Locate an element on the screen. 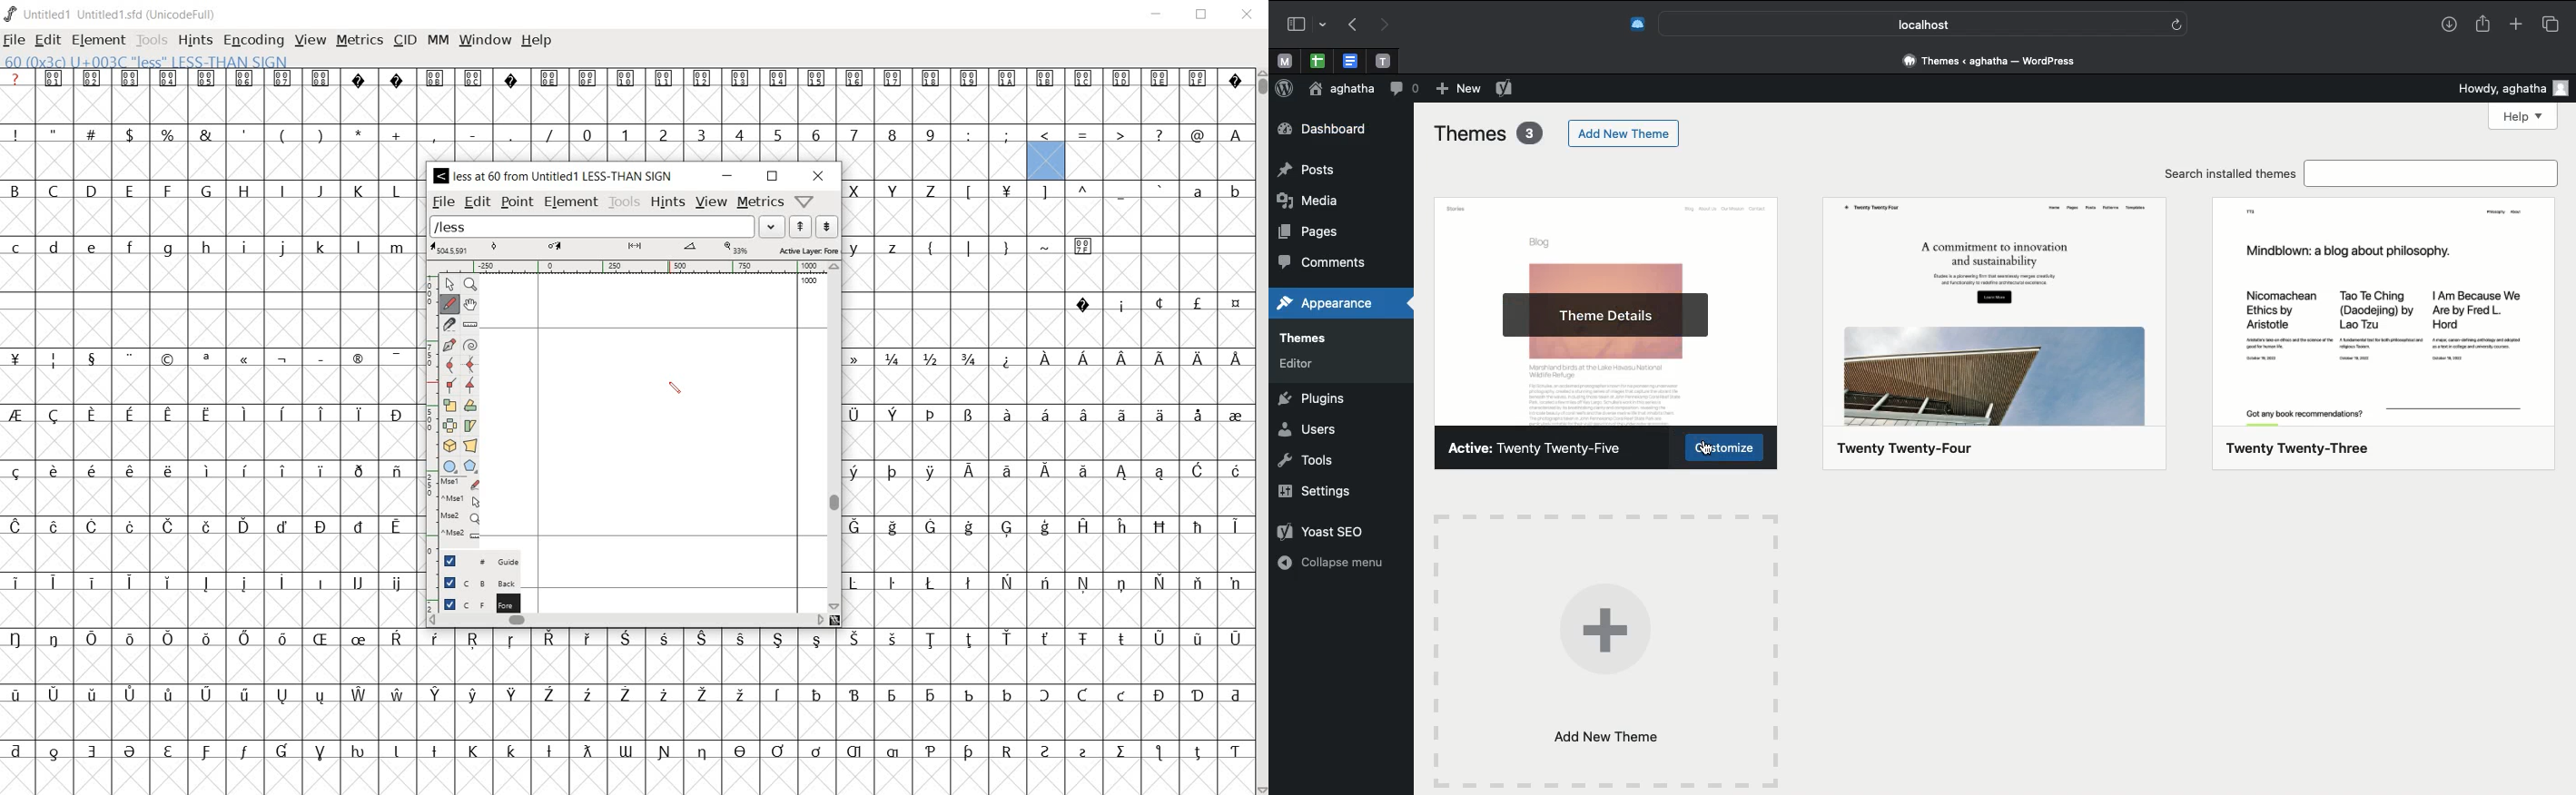 This screenshot has height=812, width=2576. sumbols is located at coordinates (1064, 191).